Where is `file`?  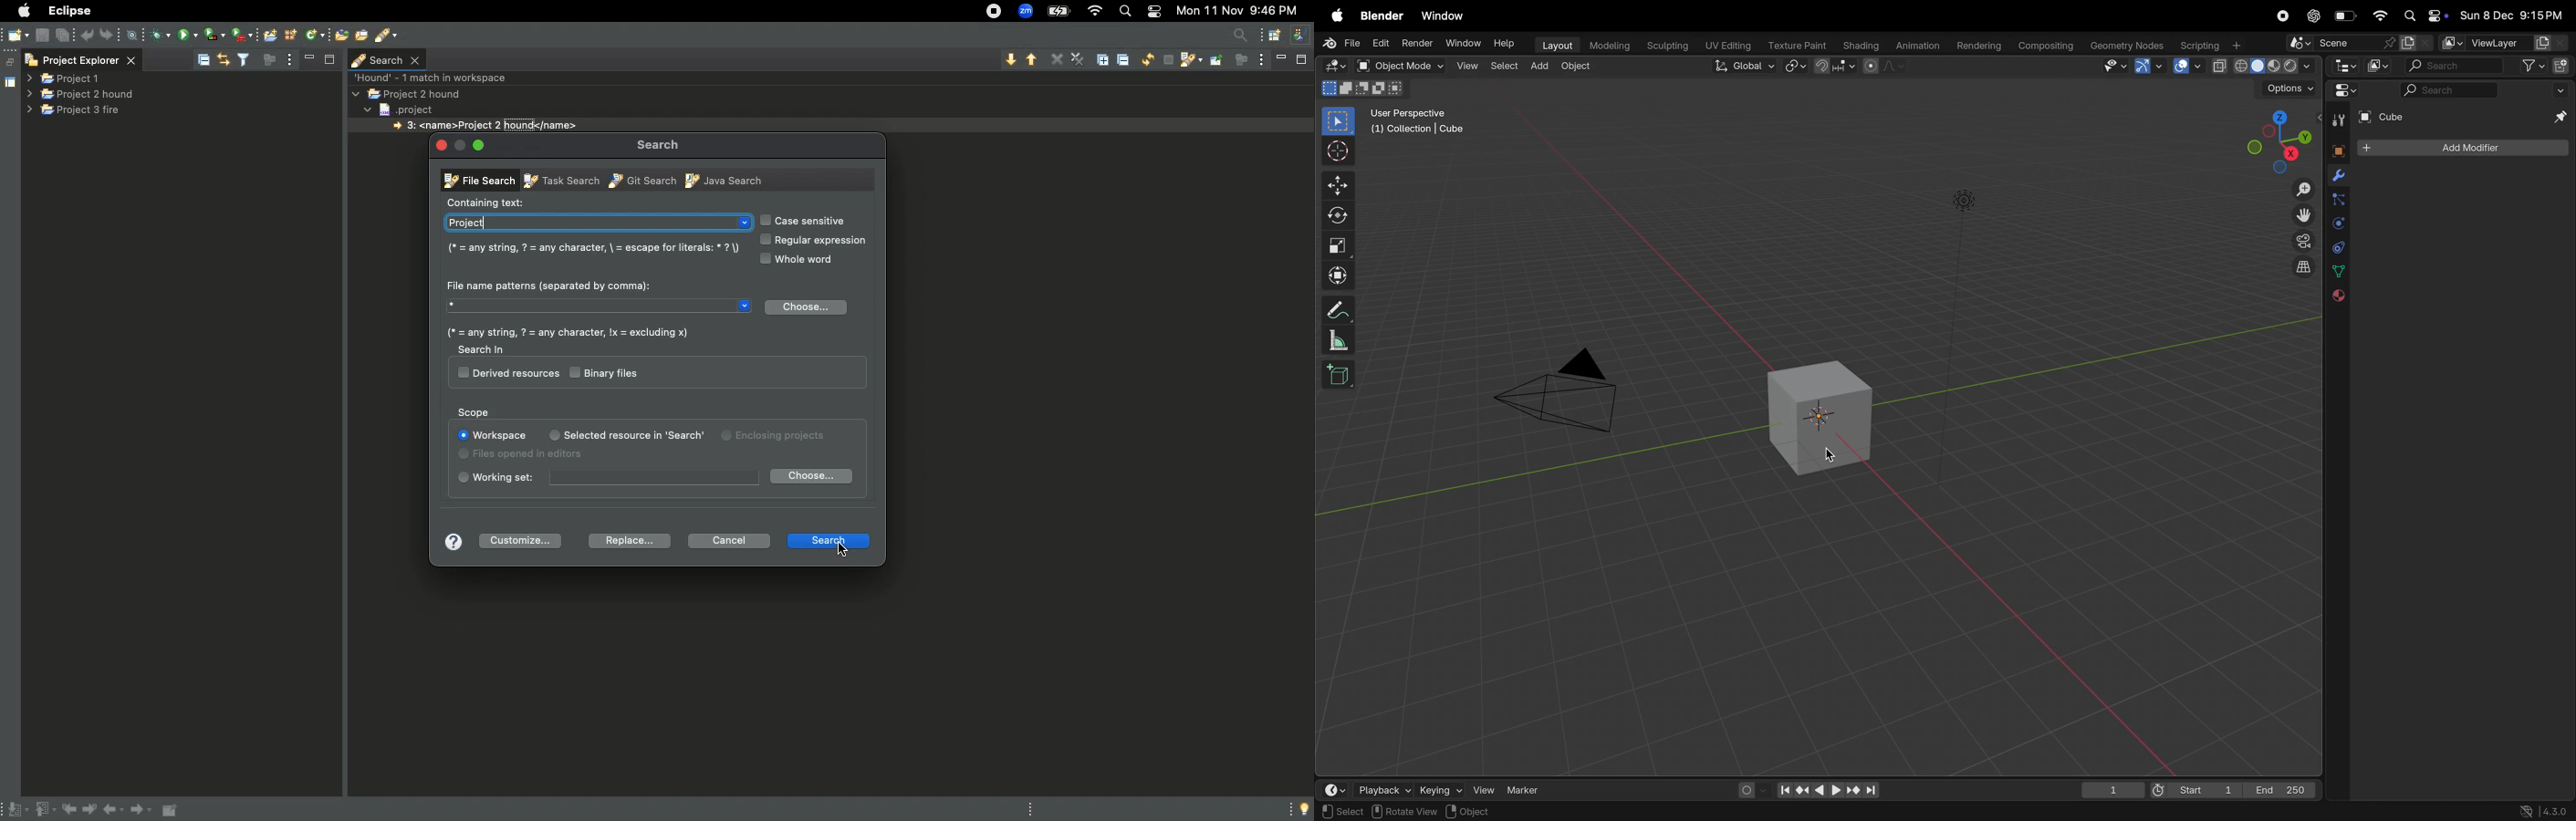
file is located at coordinates (1344, 43).